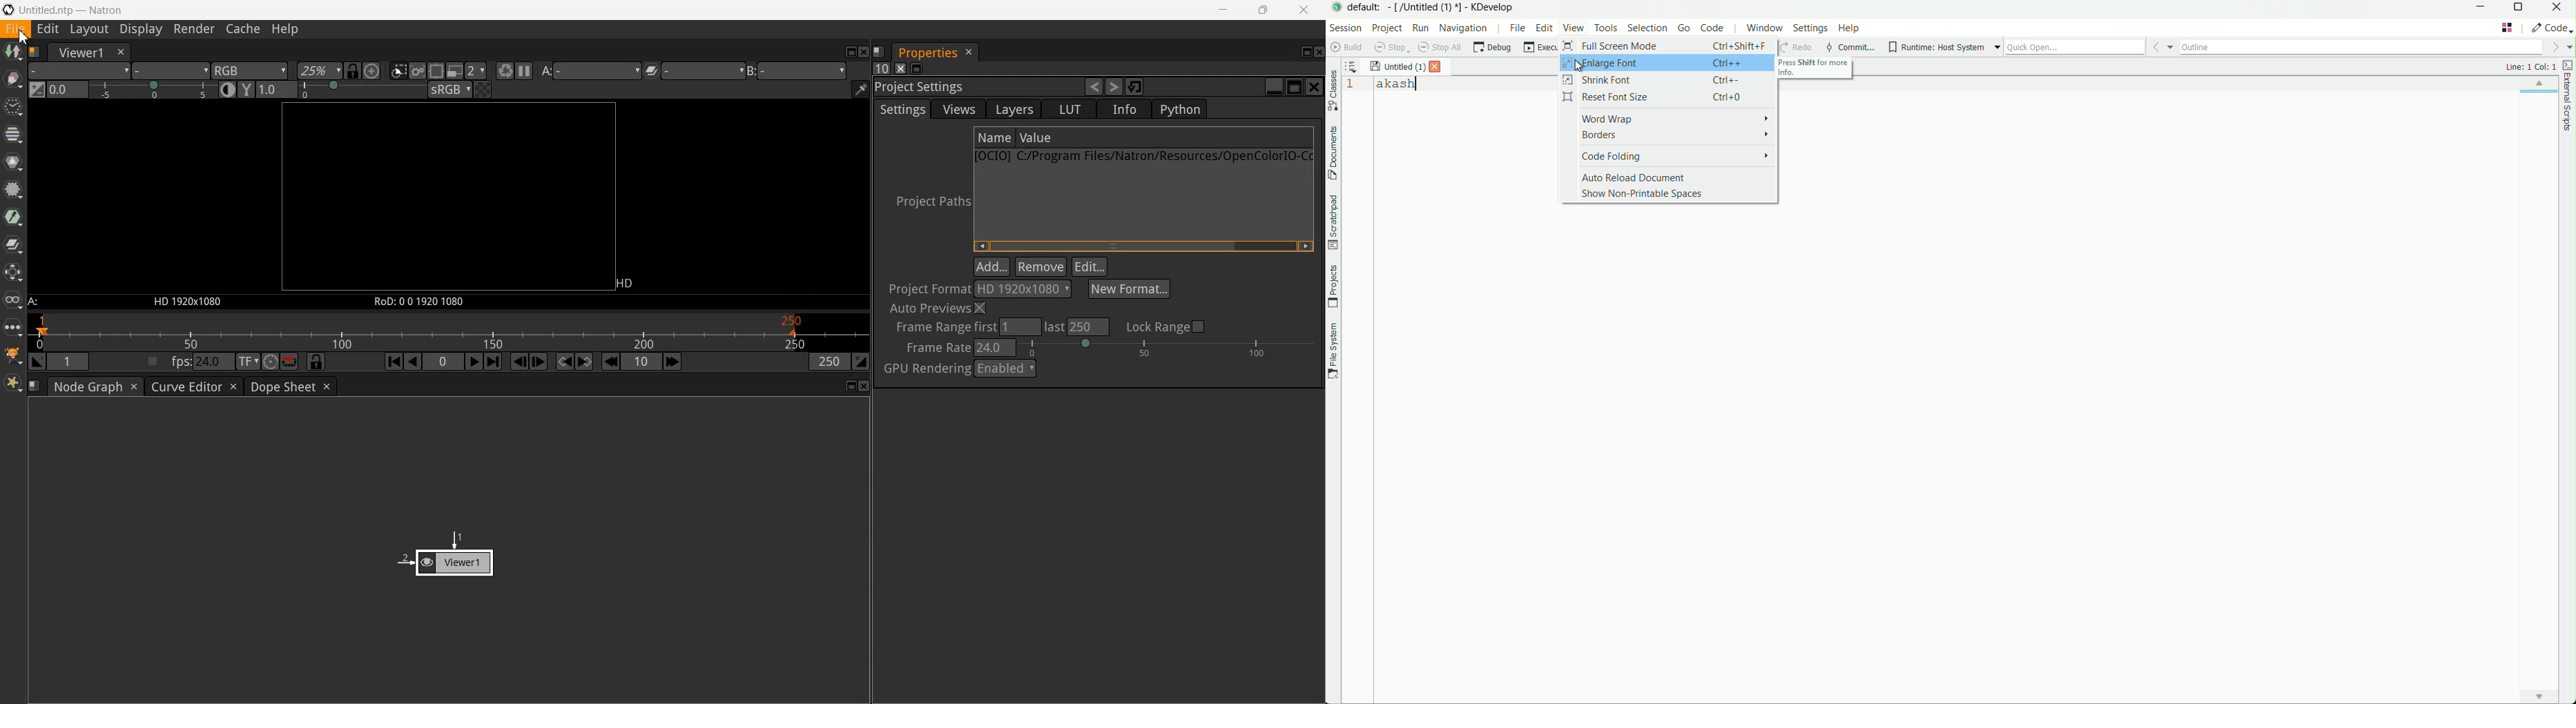 This screenshot has height=728, width=2576. What do you see at coordinates (2561, 8) in the screenshot?
I see `close app` at bounding box center [2561, 8].